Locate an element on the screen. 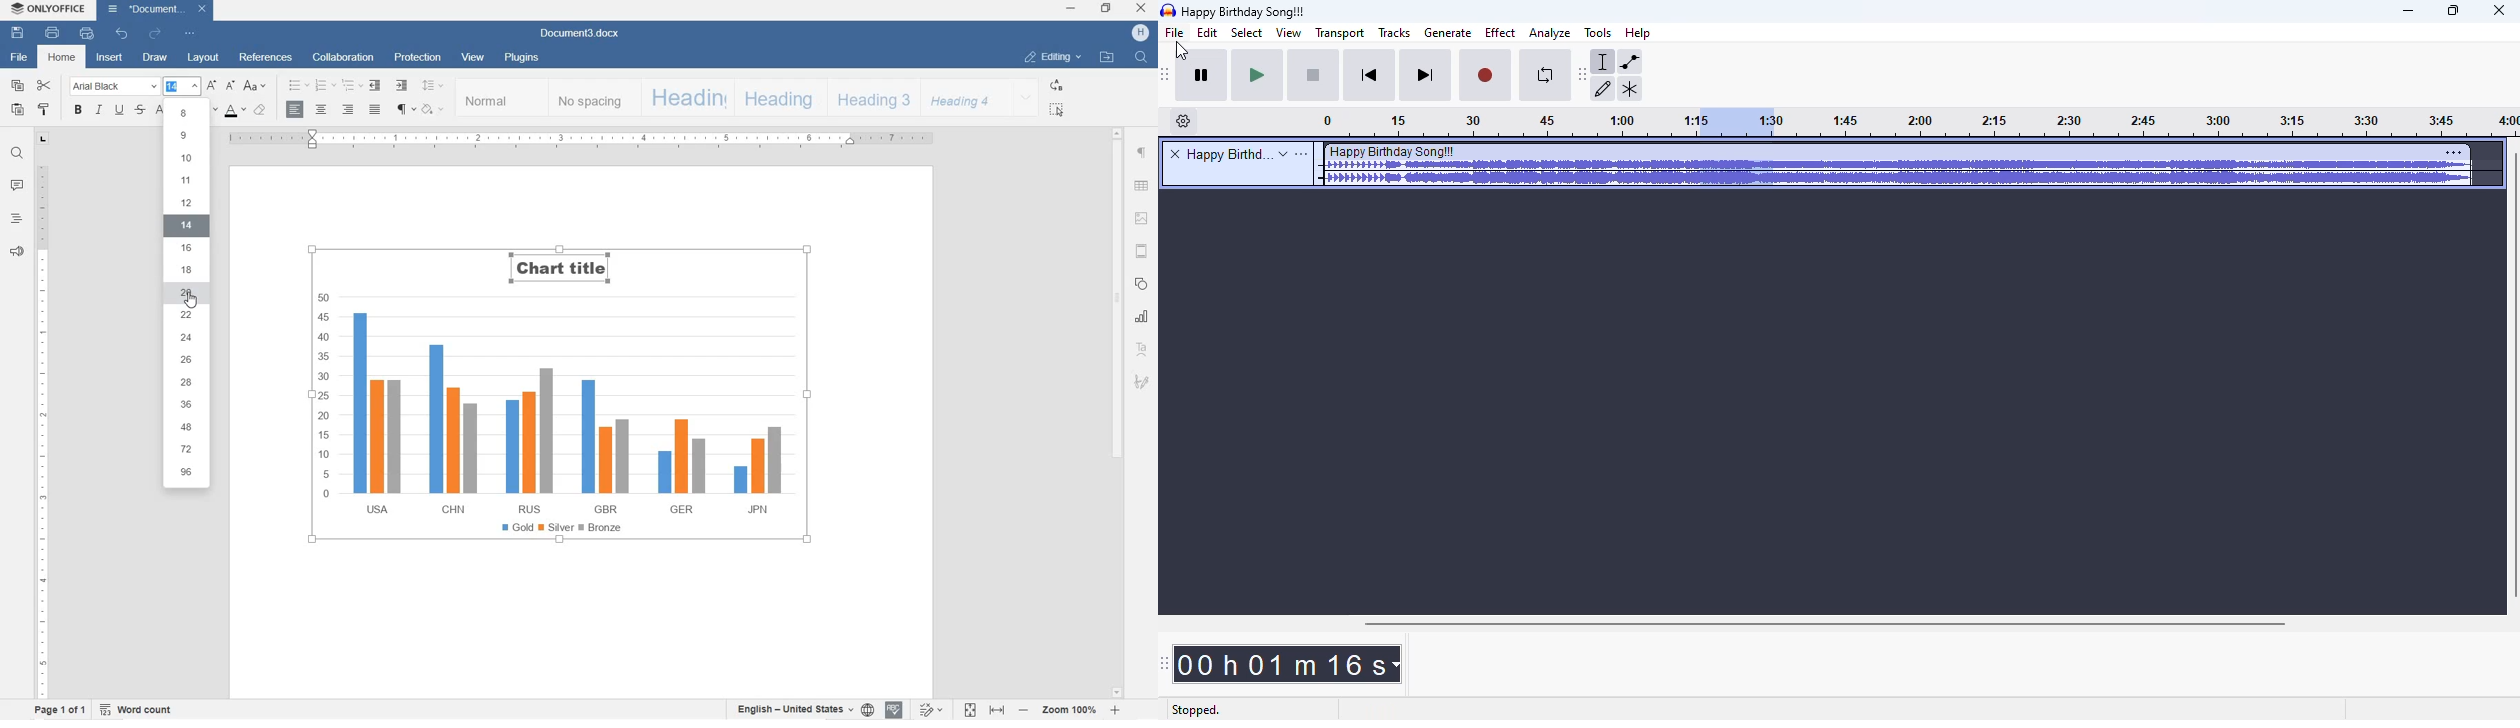 The height and width of the screenshot is (728, 2520). JUSTIFIED is located at coordinates (375, 110).